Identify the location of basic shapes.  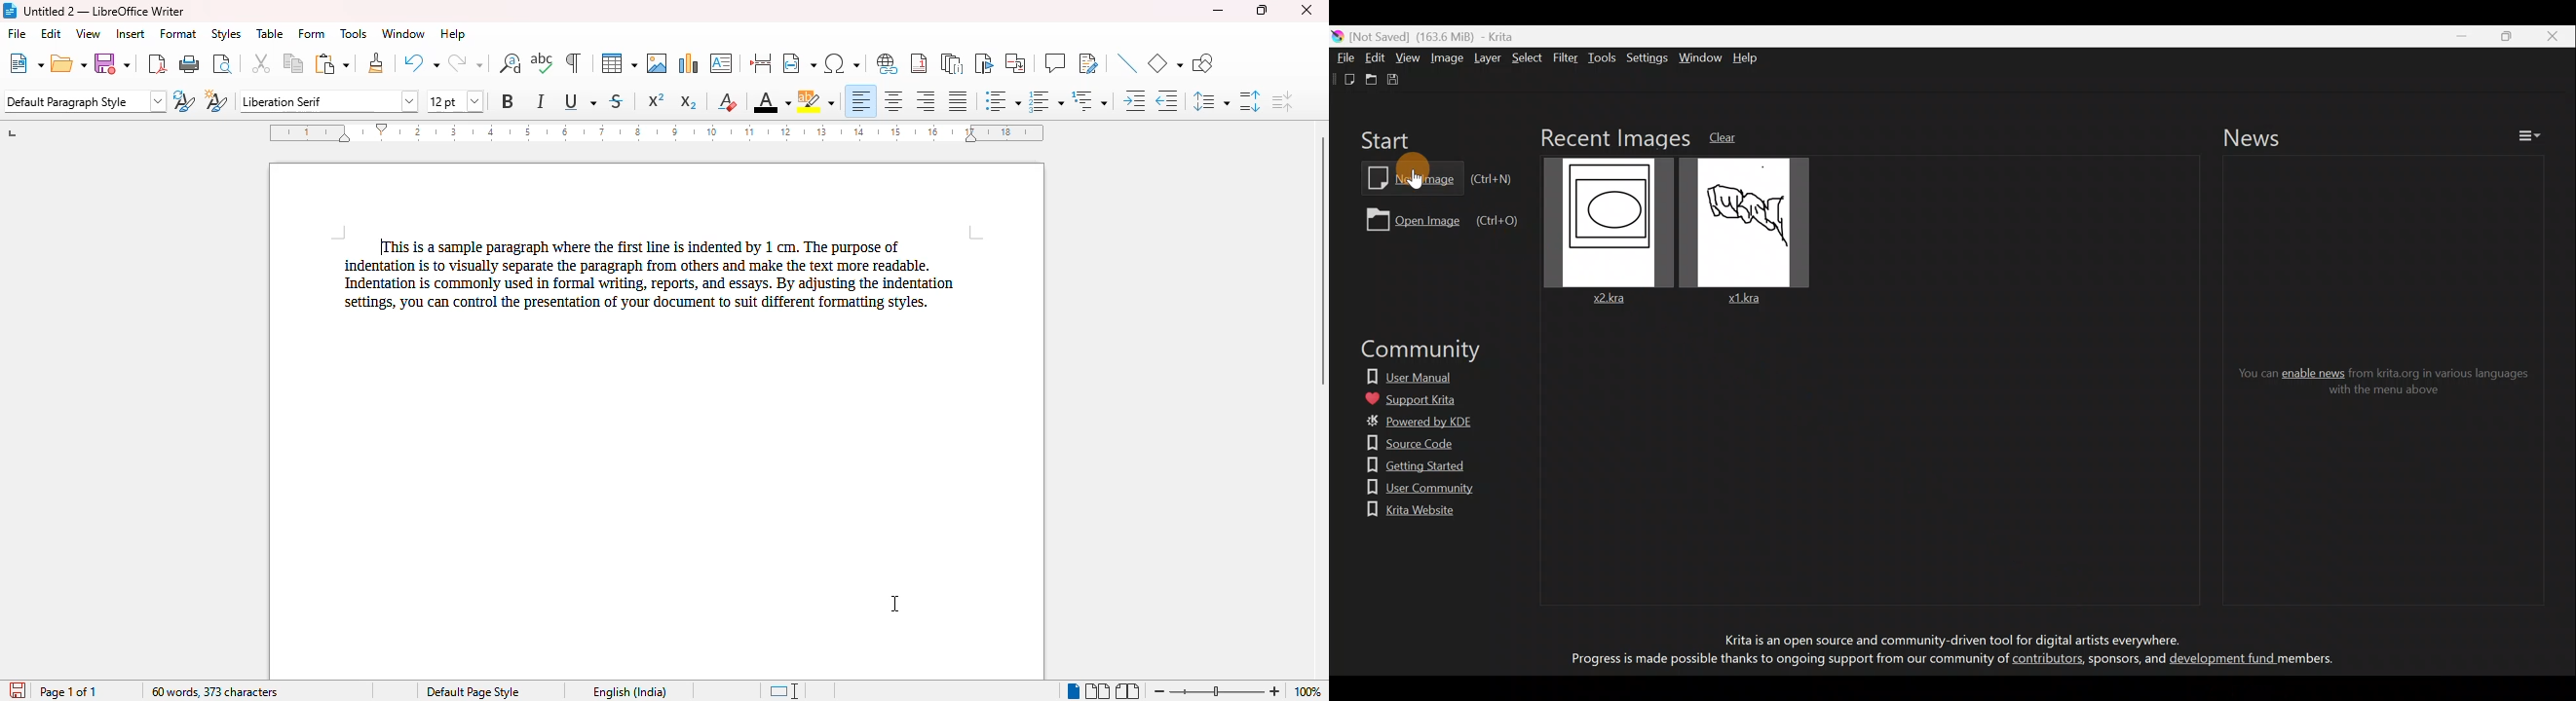
(1165, 63).